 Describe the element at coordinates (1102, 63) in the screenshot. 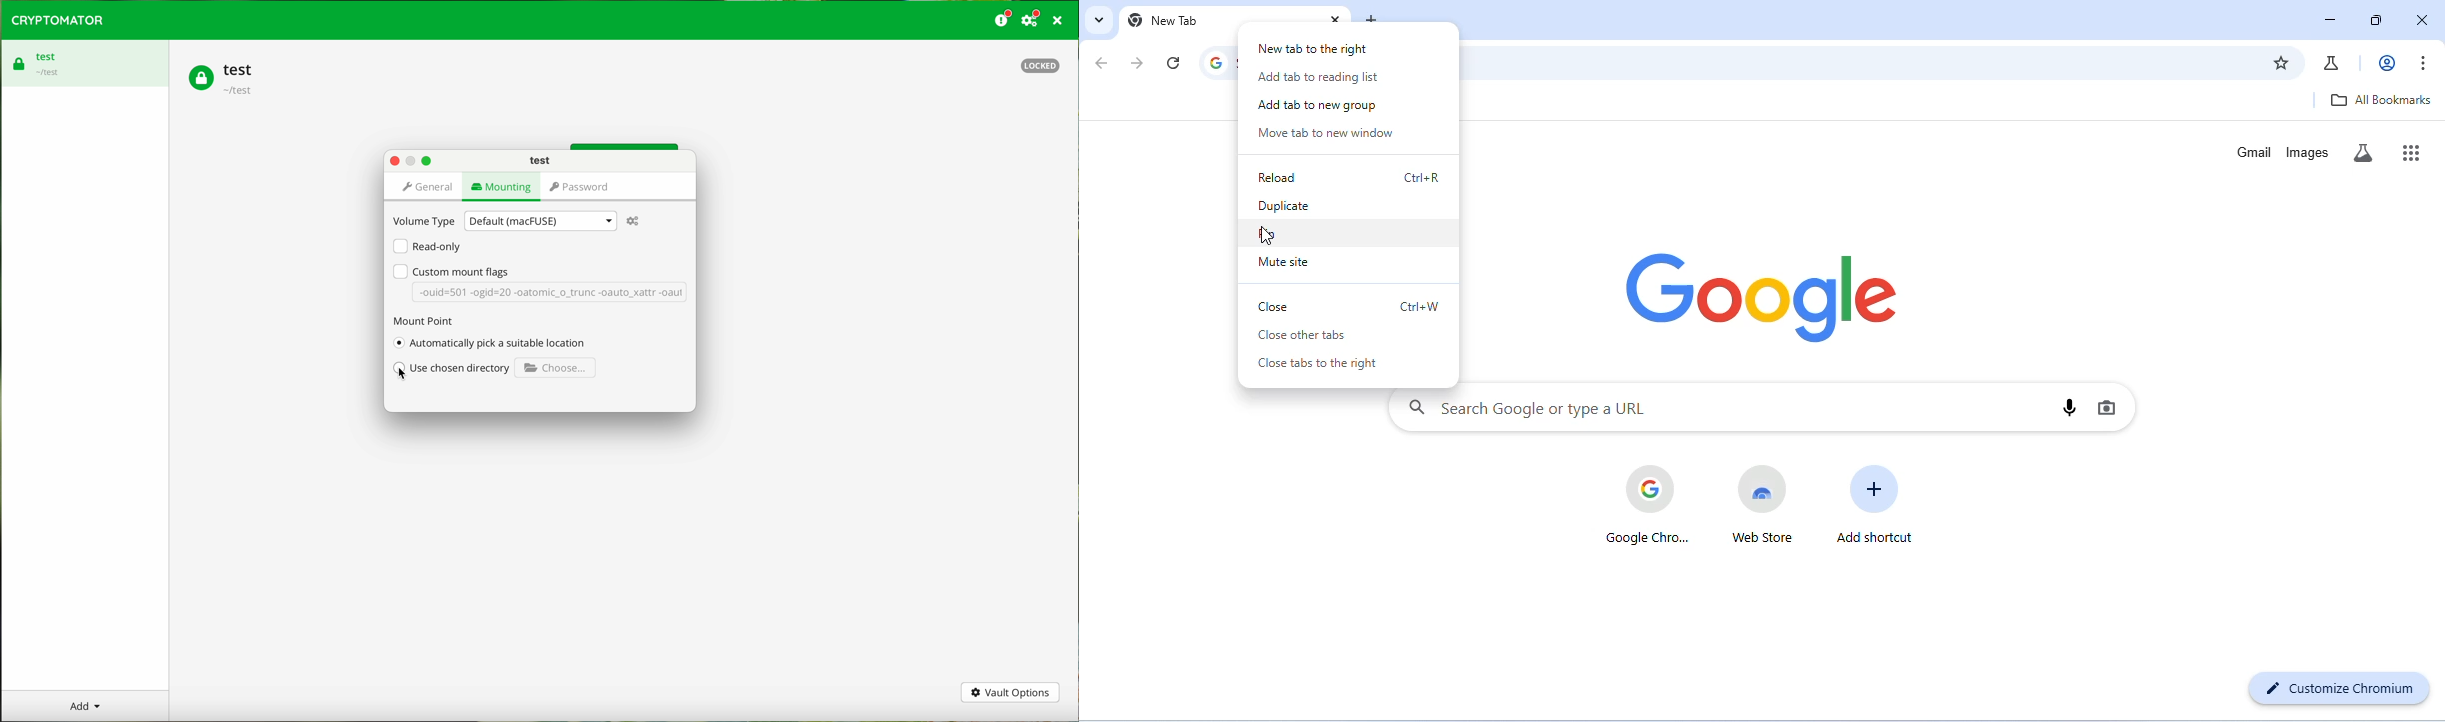

I see `go back` at that location.